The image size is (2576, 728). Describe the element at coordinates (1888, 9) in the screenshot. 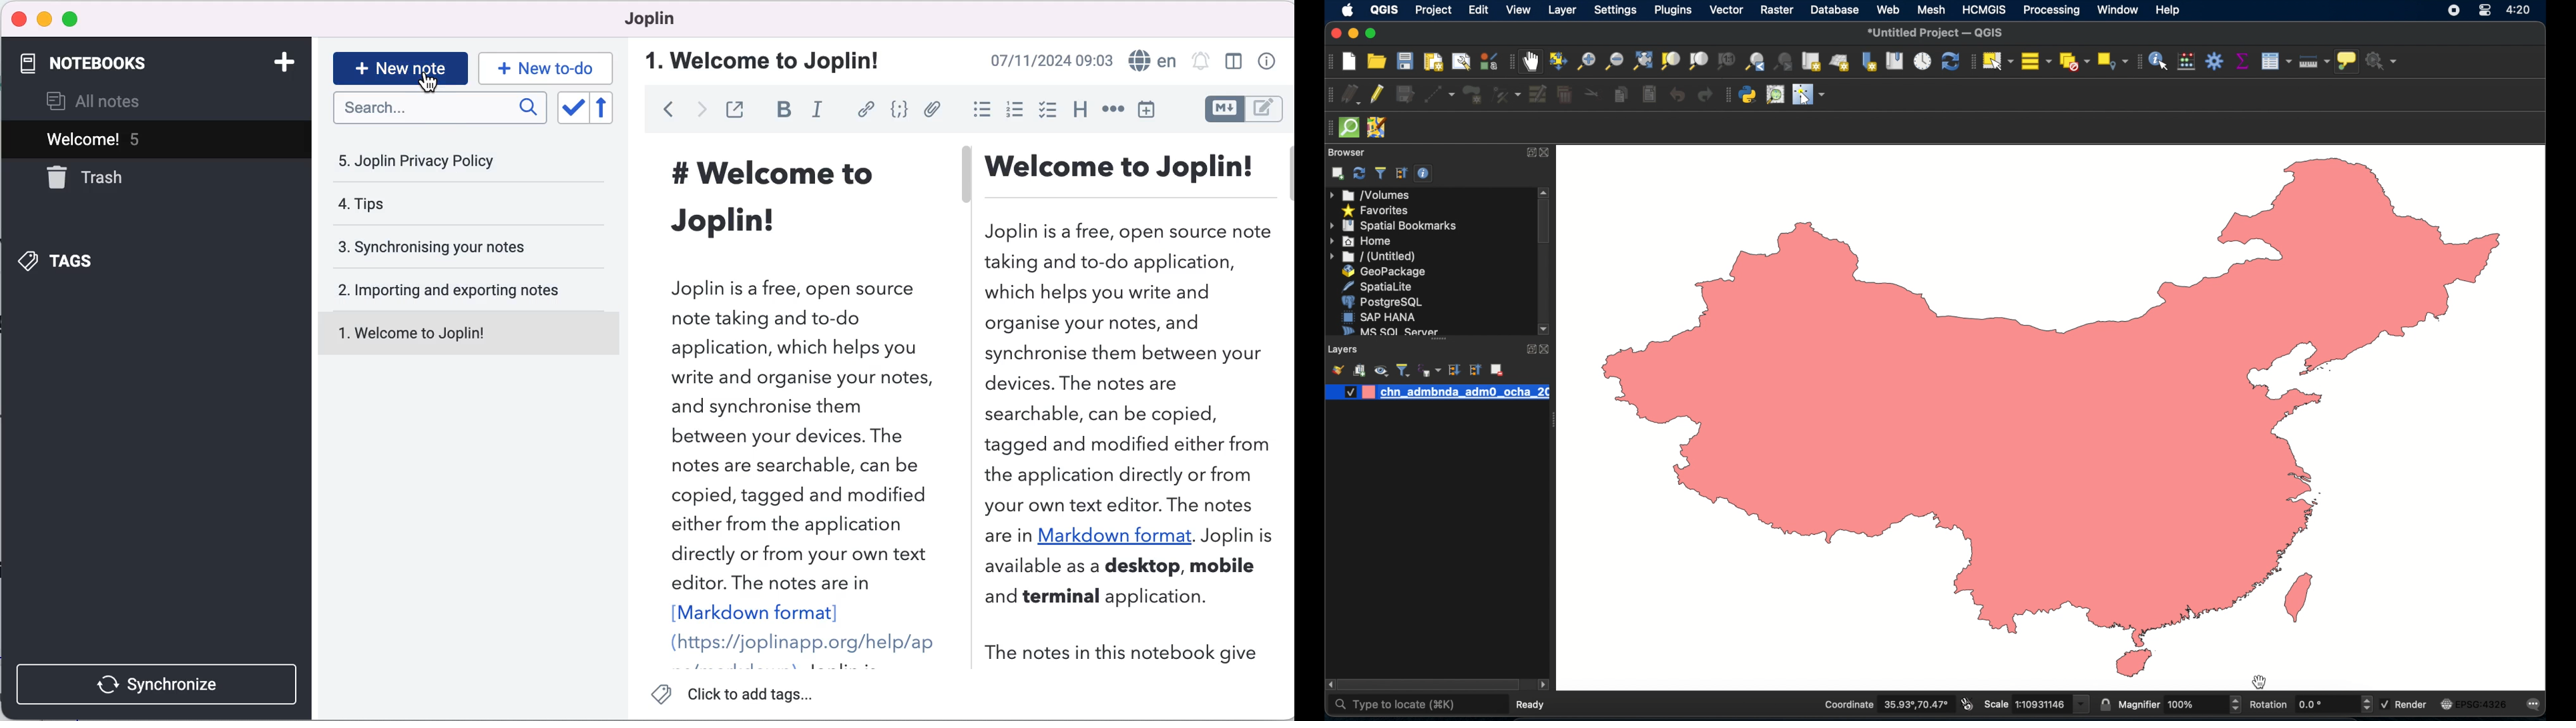

I see `web` at that location.